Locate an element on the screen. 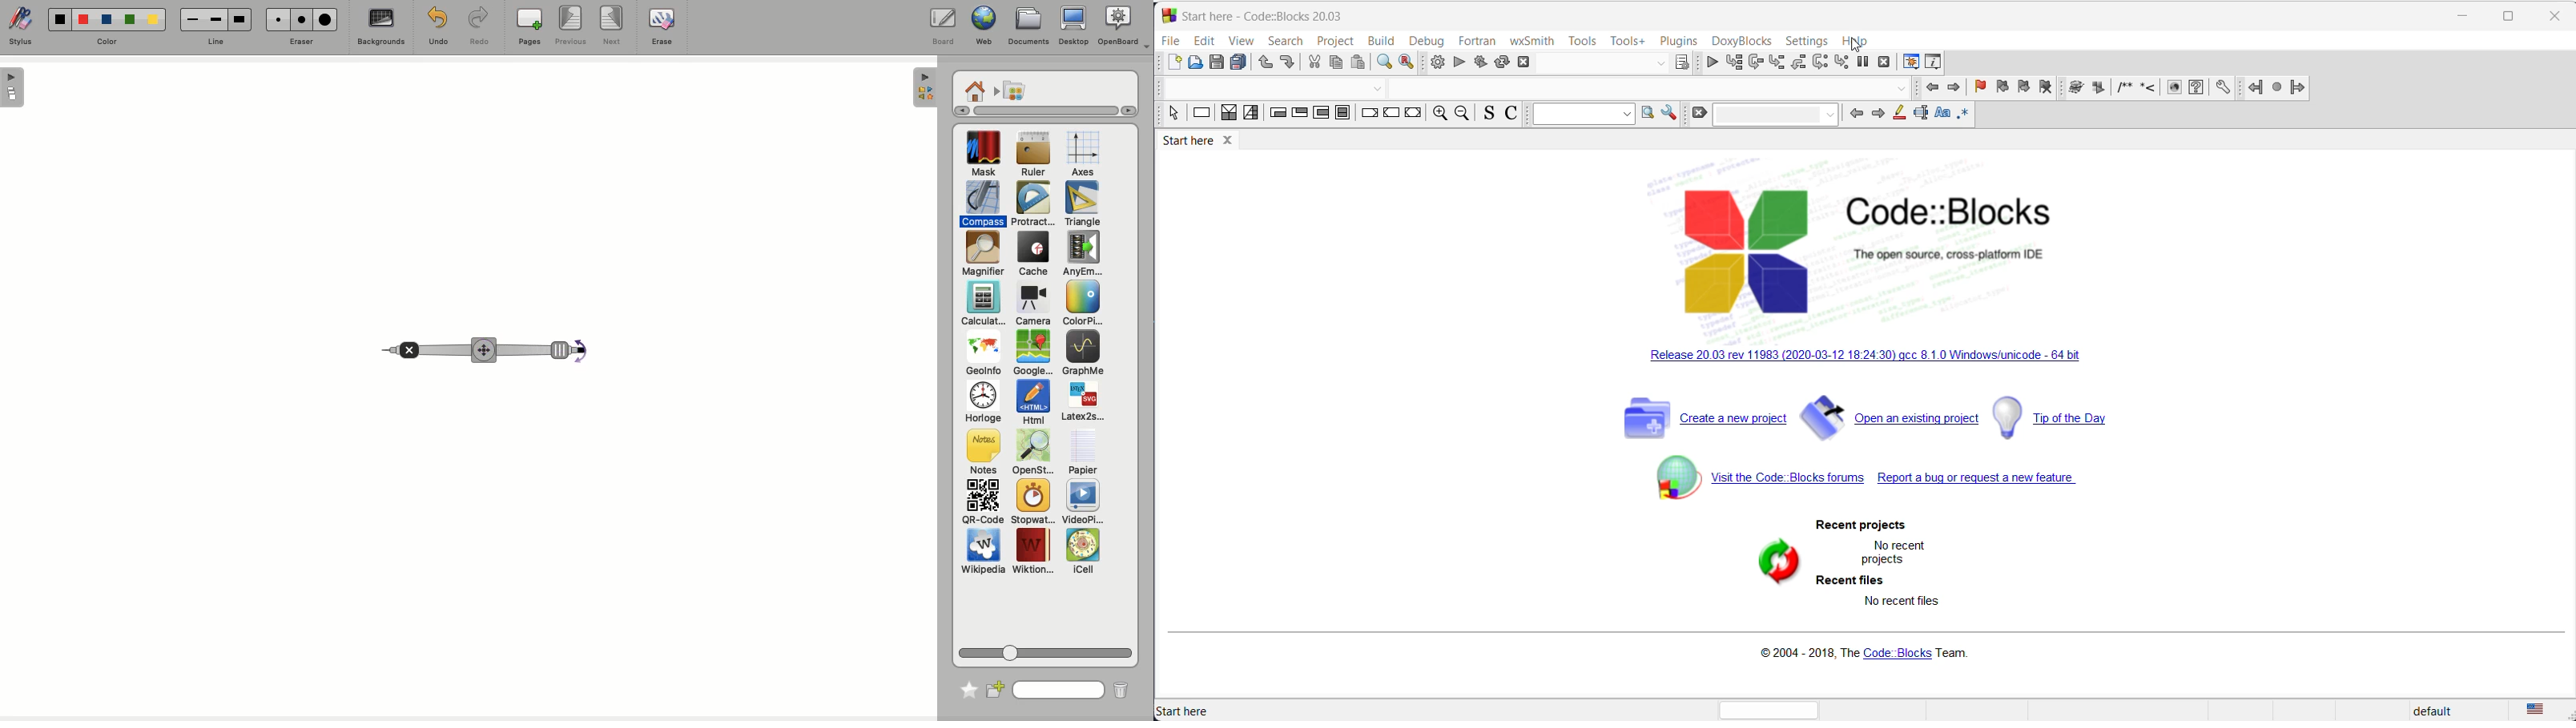  source comments is located at coordinates (1490, 113).